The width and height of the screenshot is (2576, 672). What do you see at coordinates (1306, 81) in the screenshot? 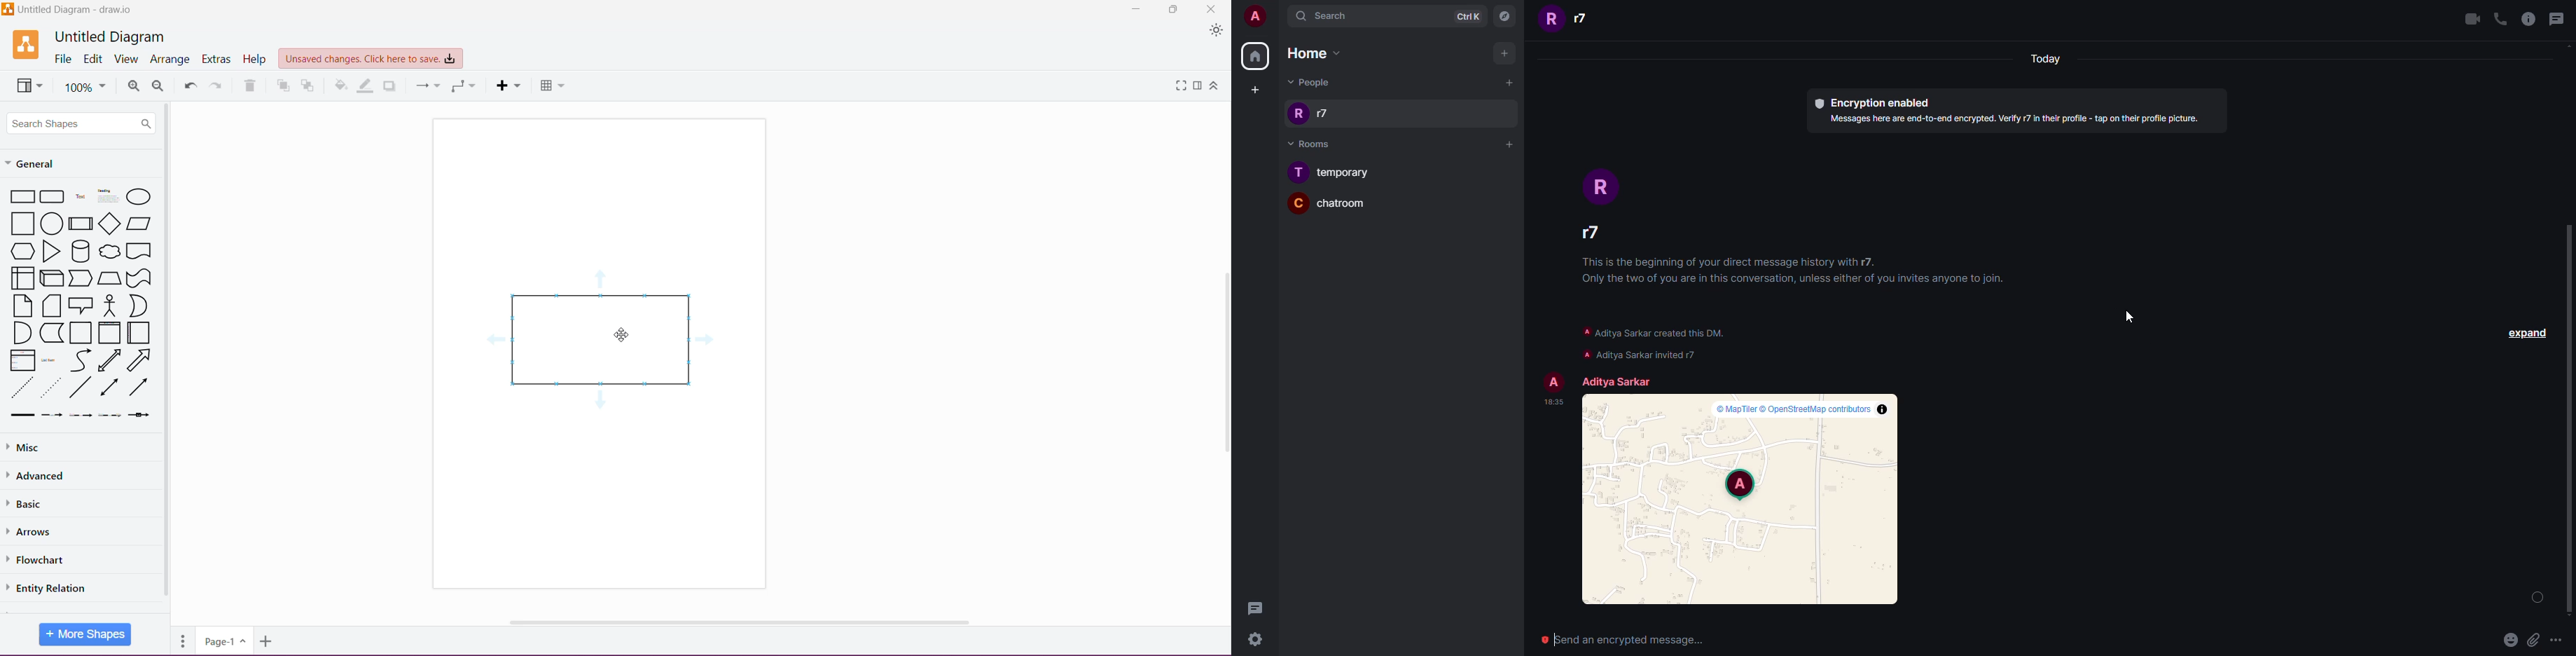
I see `People` at bounding box center [1306, 81].